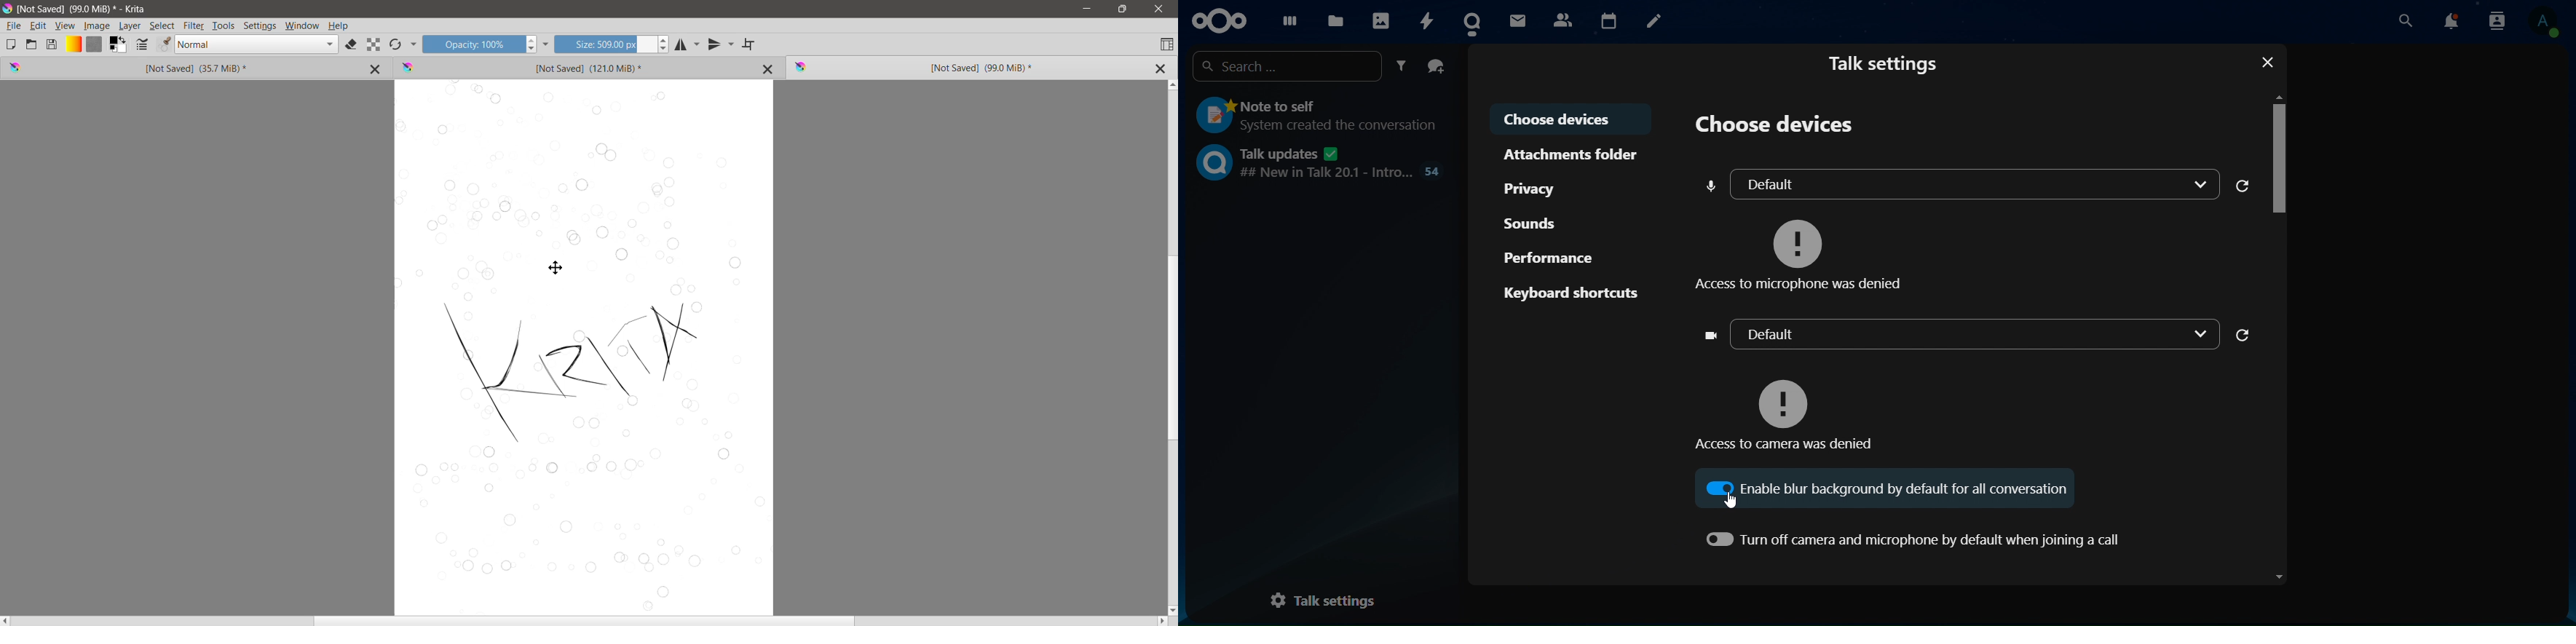 The width and height of the screenshot is (2576, 644). Describe the element at coordinates (1317, 164) in the screenshot. I see `talk updates` at that location.